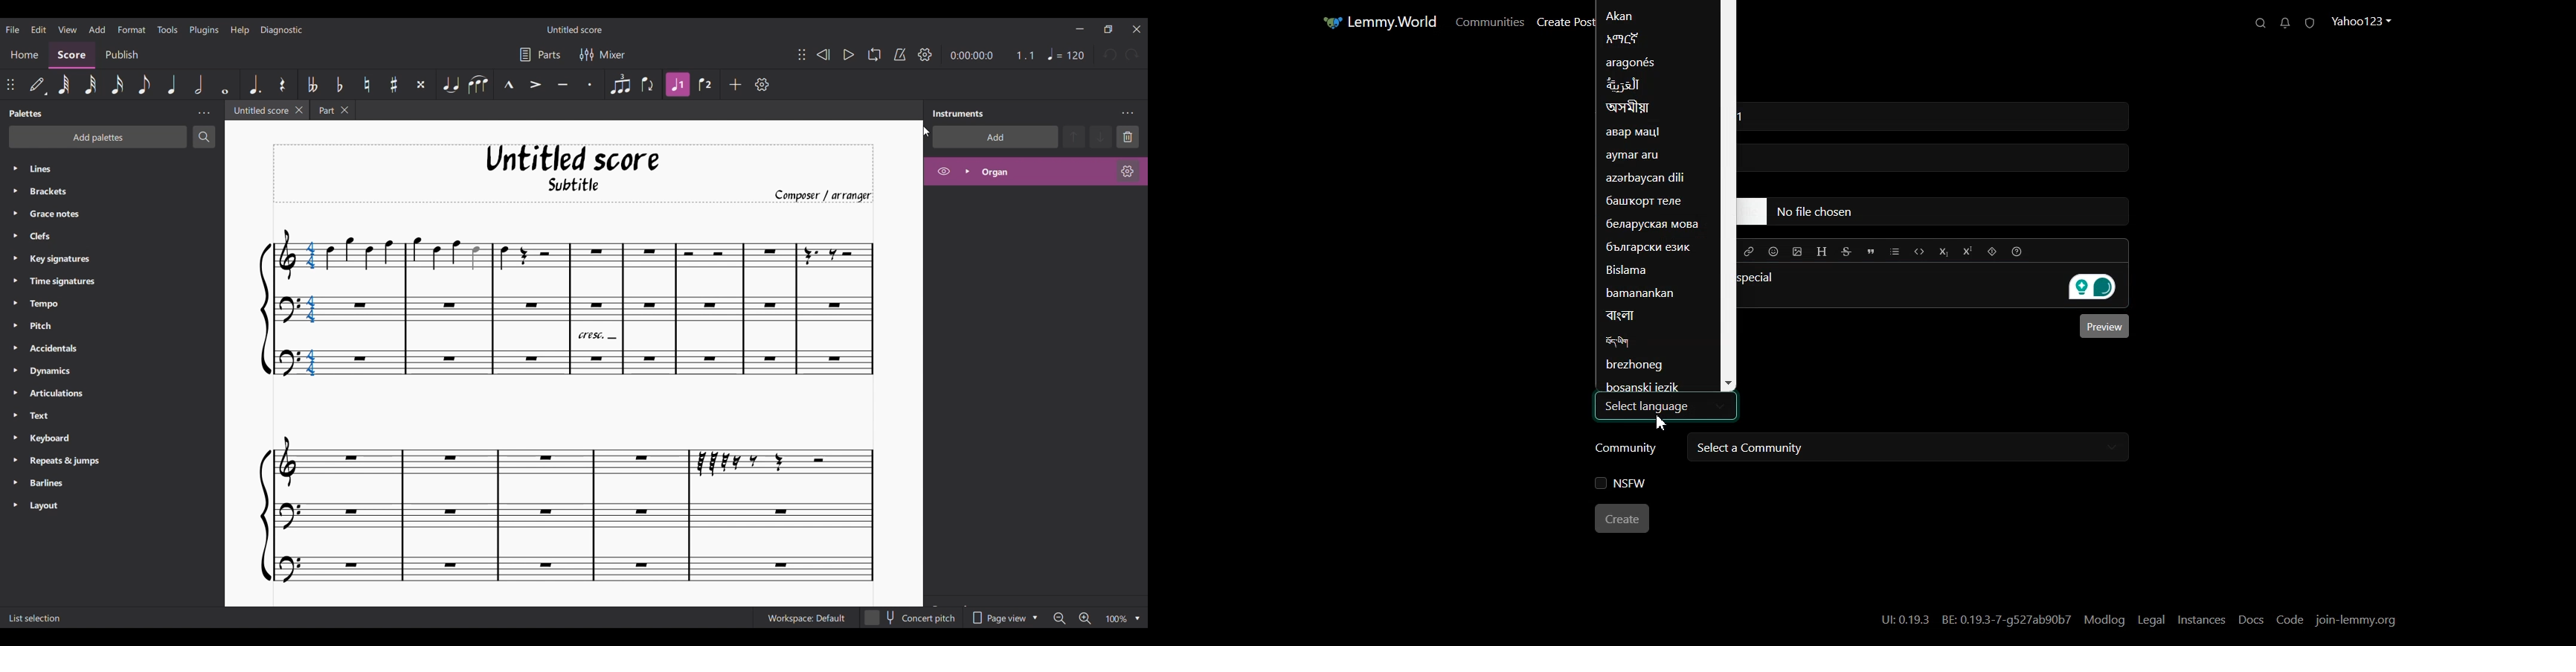 The height and width of the screenshot is (672, 2576). Describe the element at coordinates (1663, 408) in the screenshot. I see `Select language` at that location.